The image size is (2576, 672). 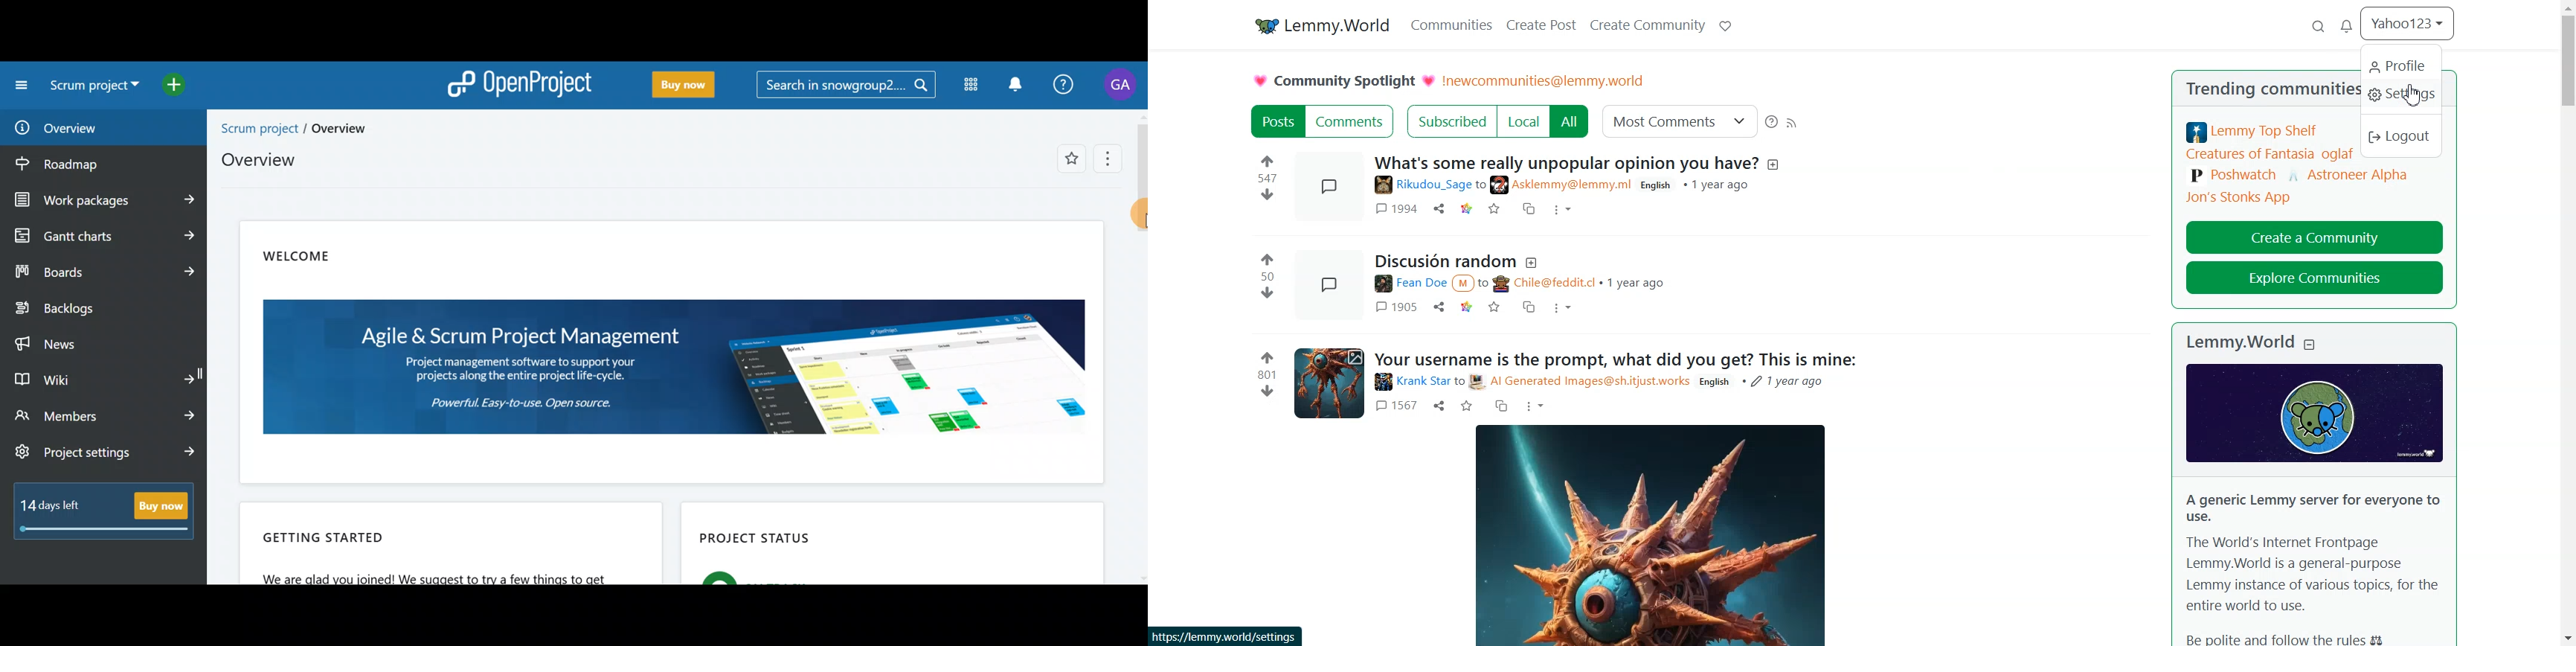 I want to click on 547, so click(x=1270, y=178).